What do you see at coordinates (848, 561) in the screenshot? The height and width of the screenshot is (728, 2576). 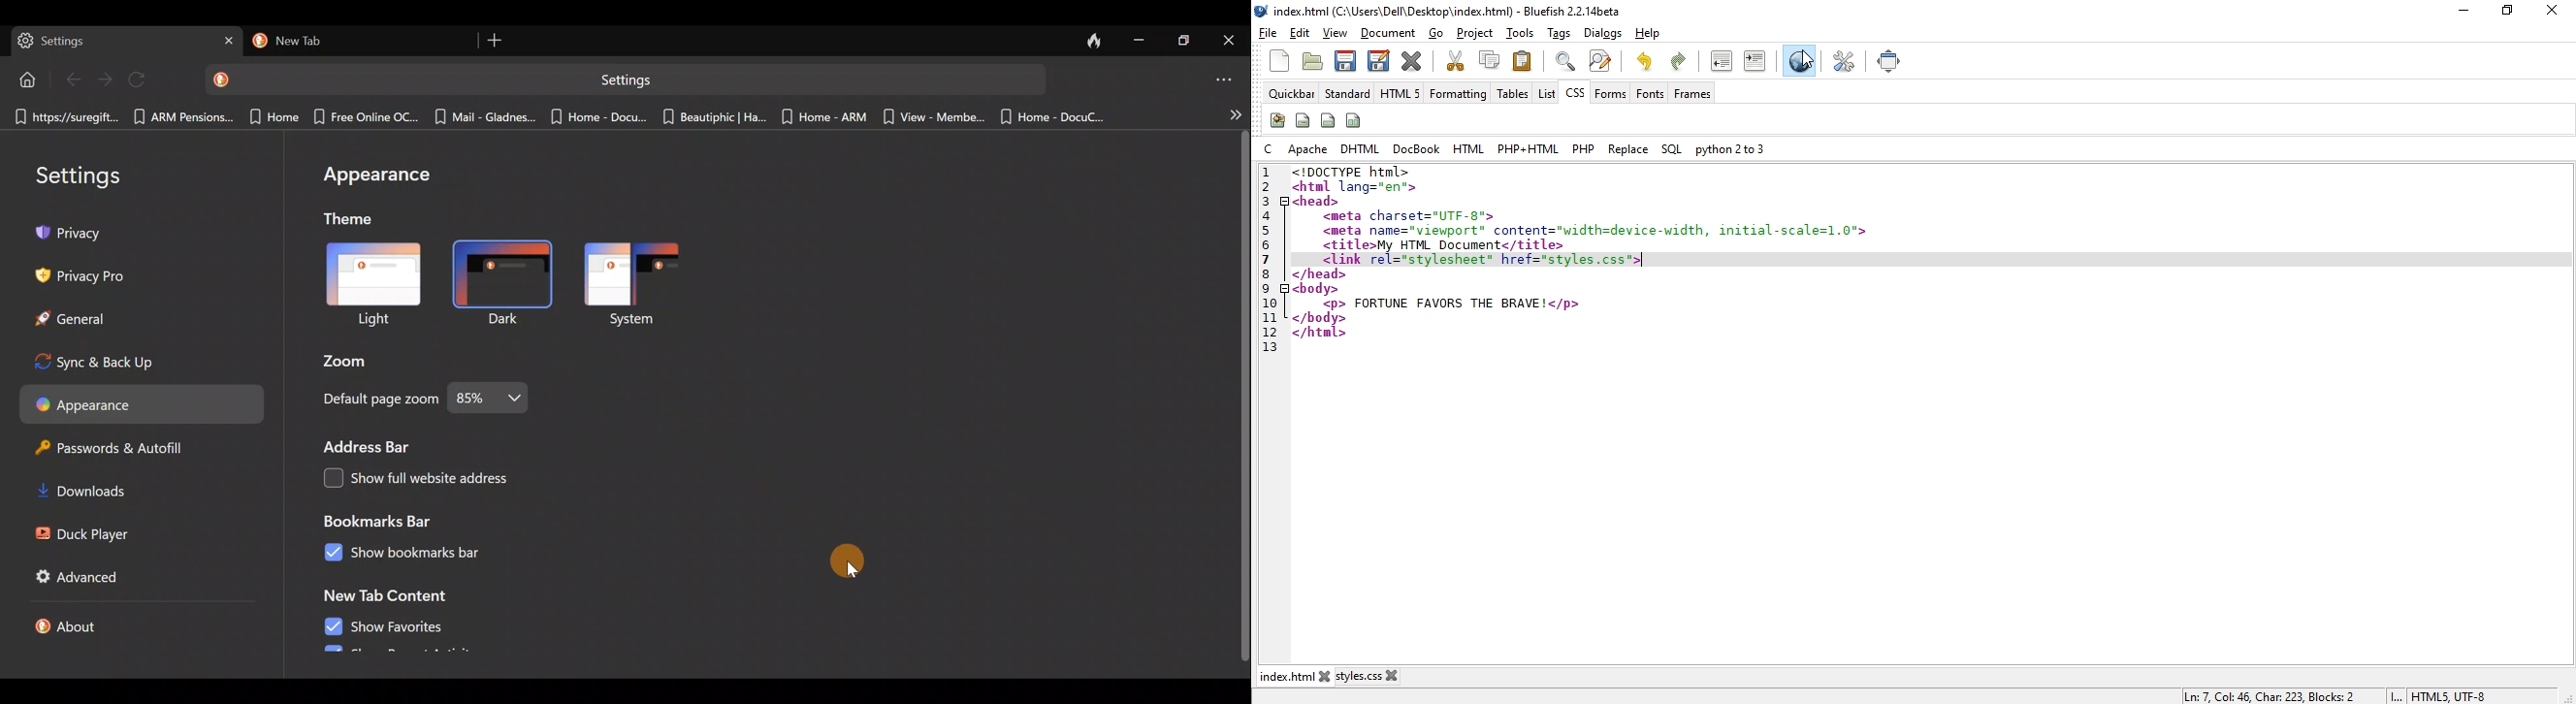 I see `Cursor` at bounding box center [848, 561].